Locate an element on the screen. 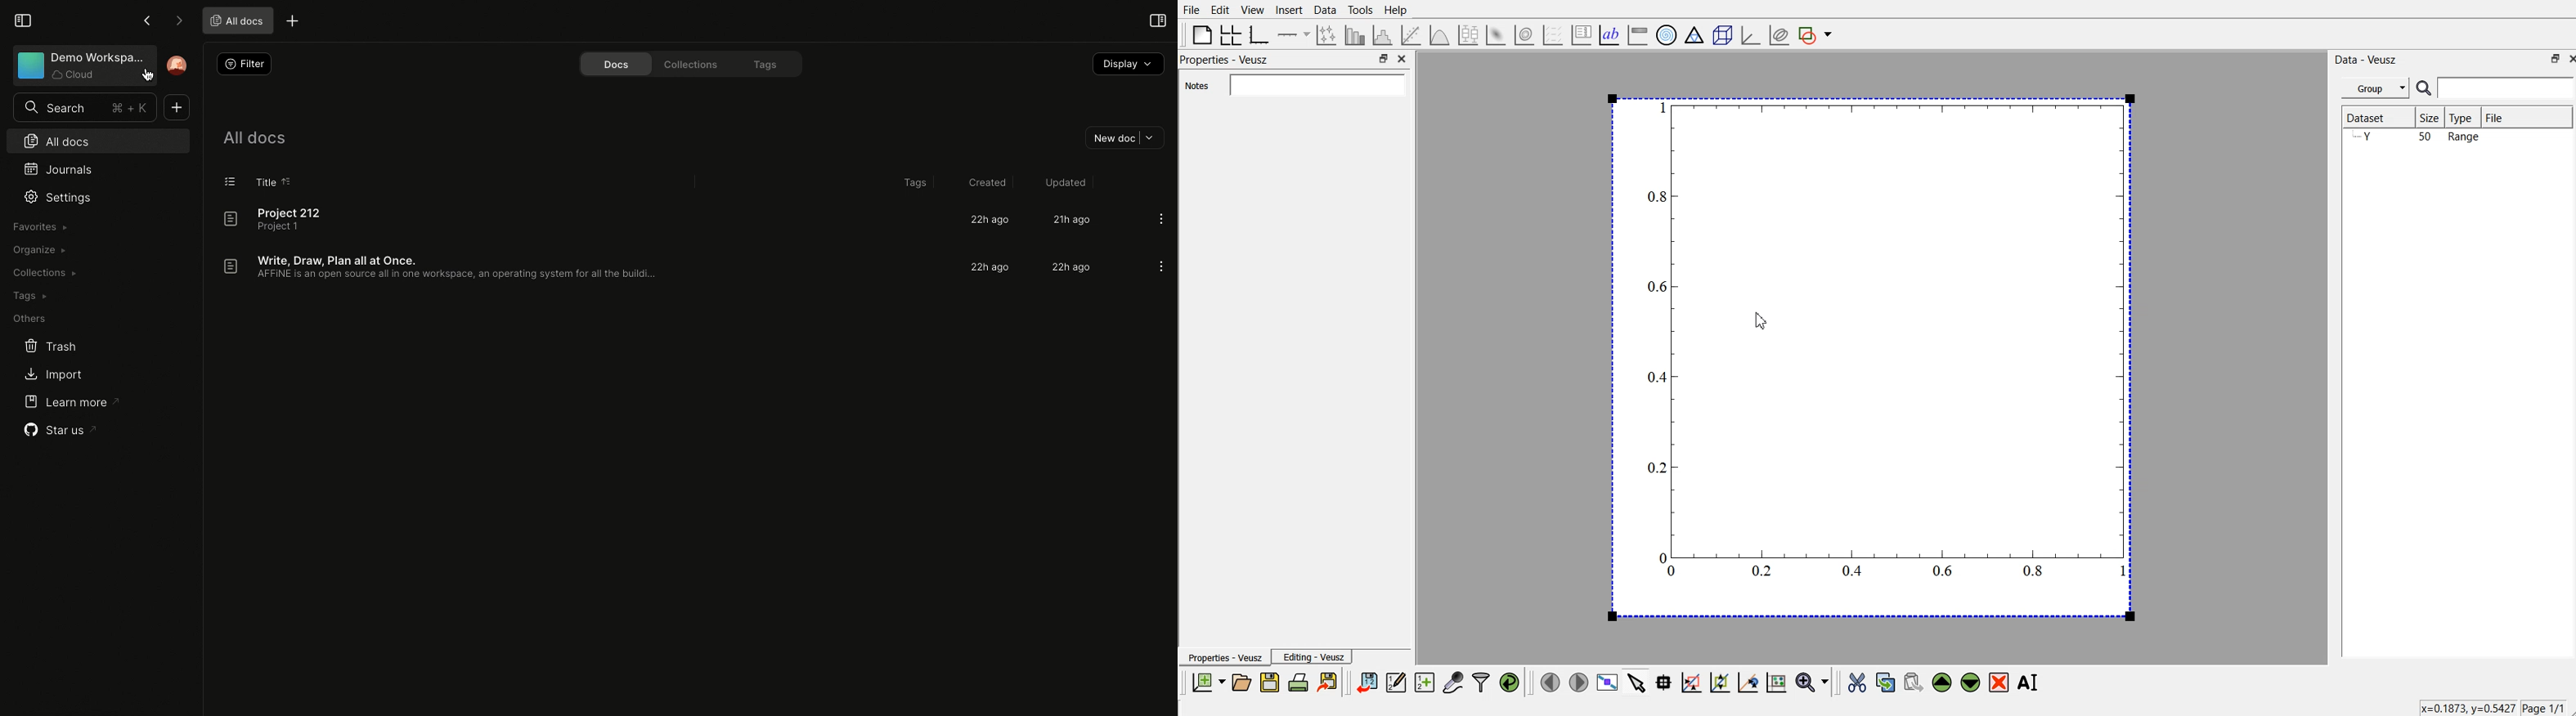 The image size is (2576, 728). Options is located at coordinates (1161, 218).